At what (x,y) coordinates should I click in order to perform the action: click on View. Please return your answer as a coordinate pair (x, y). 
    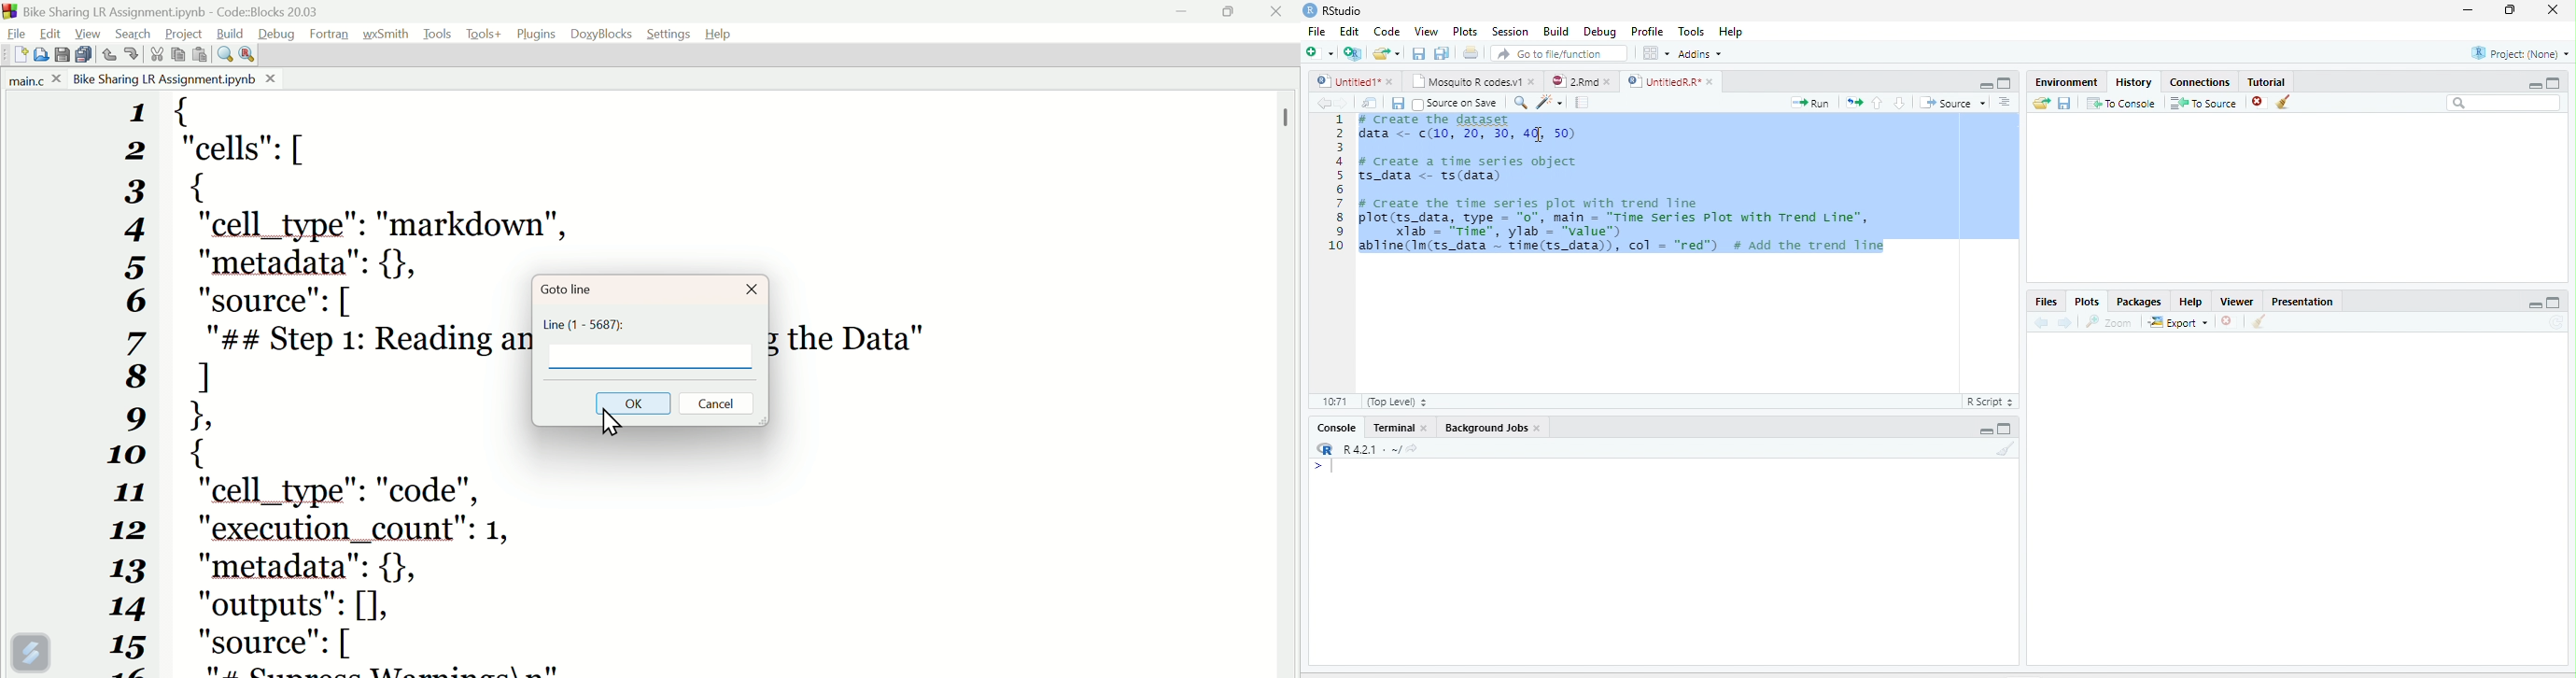
    Looking at the image, I should click on (1425, 31).